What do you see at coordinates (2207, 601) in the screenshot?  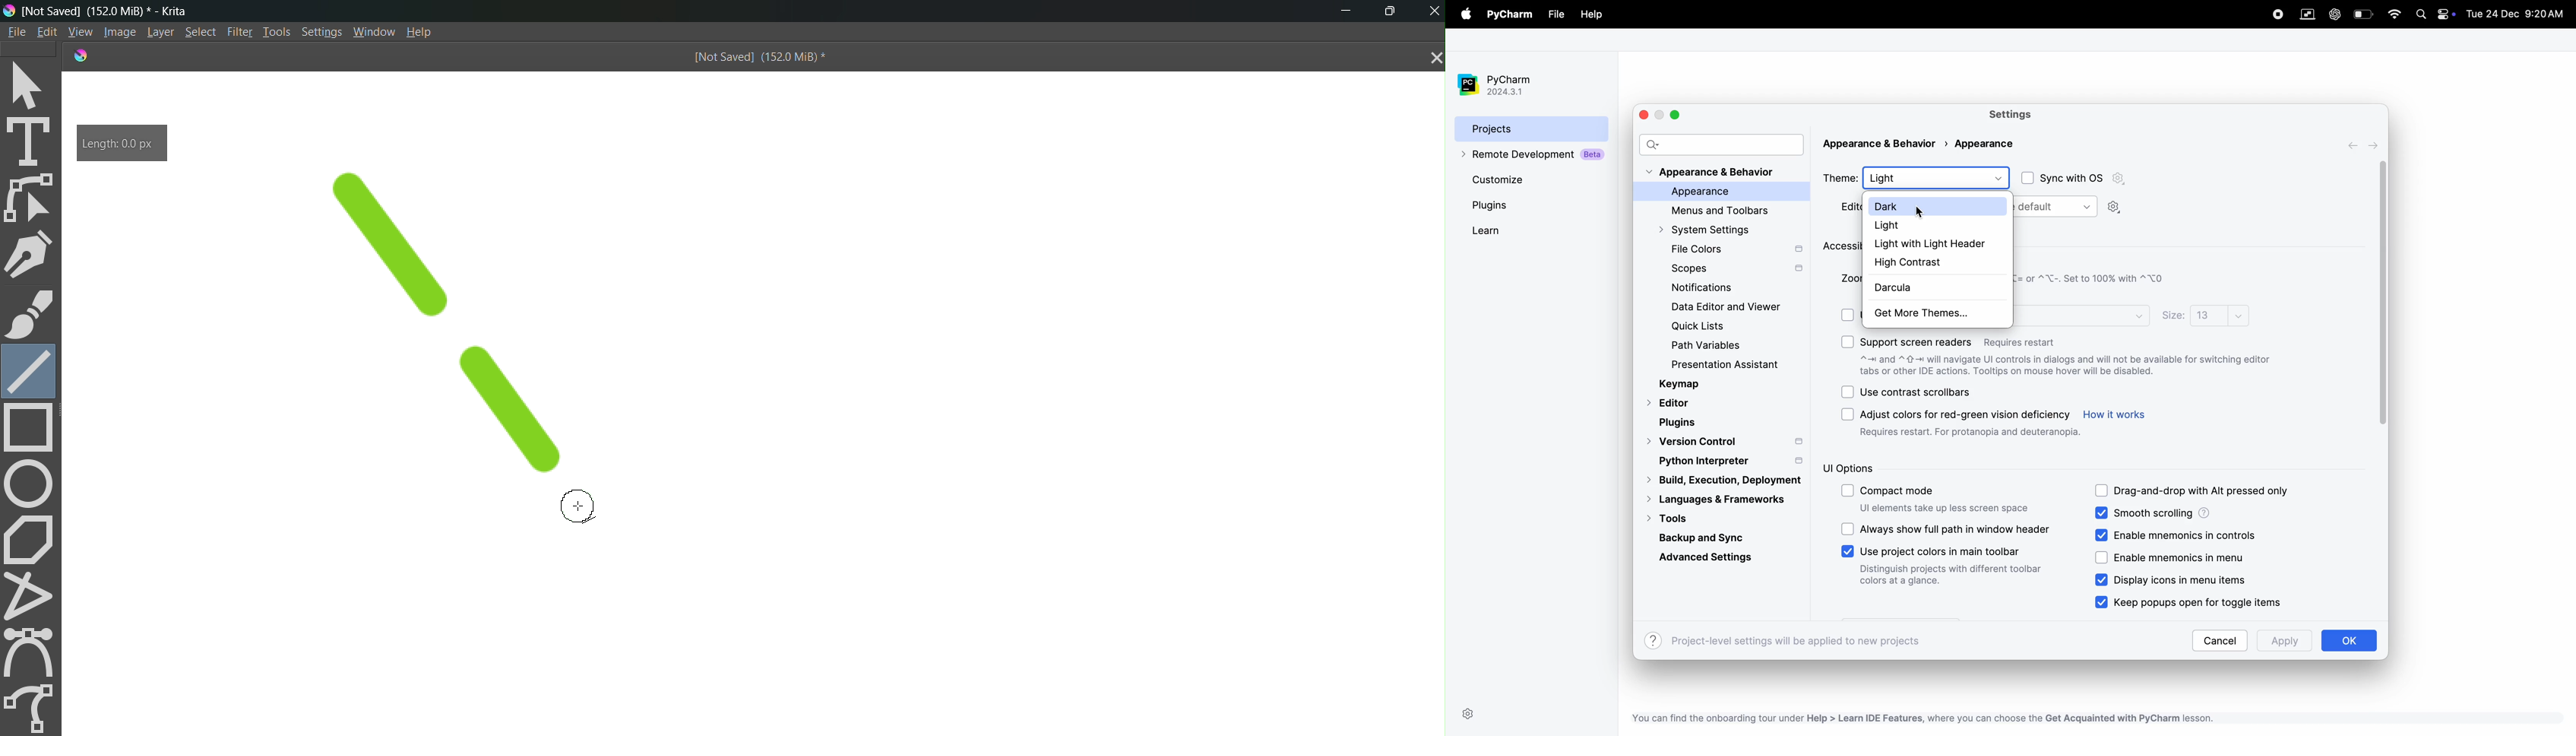 I see `keep poppup for toggle items` at bounding box center [2207, 601].